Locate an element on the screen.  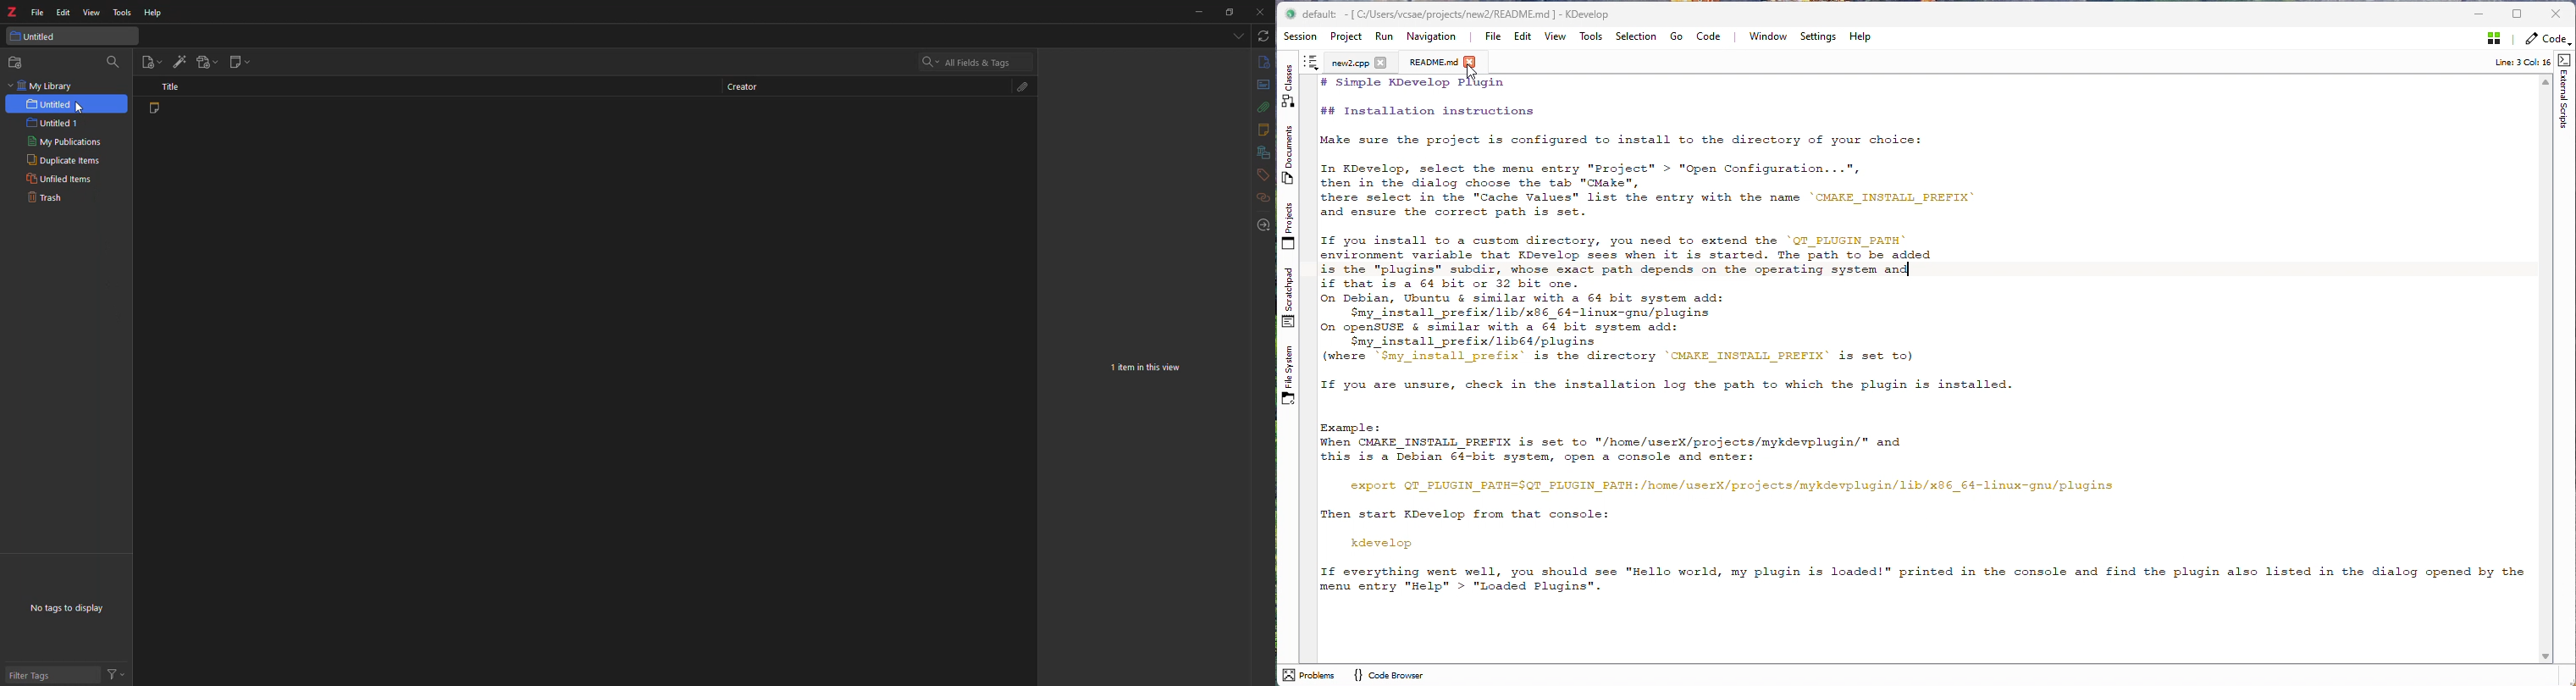
library is located at coordinates (1262, 152).